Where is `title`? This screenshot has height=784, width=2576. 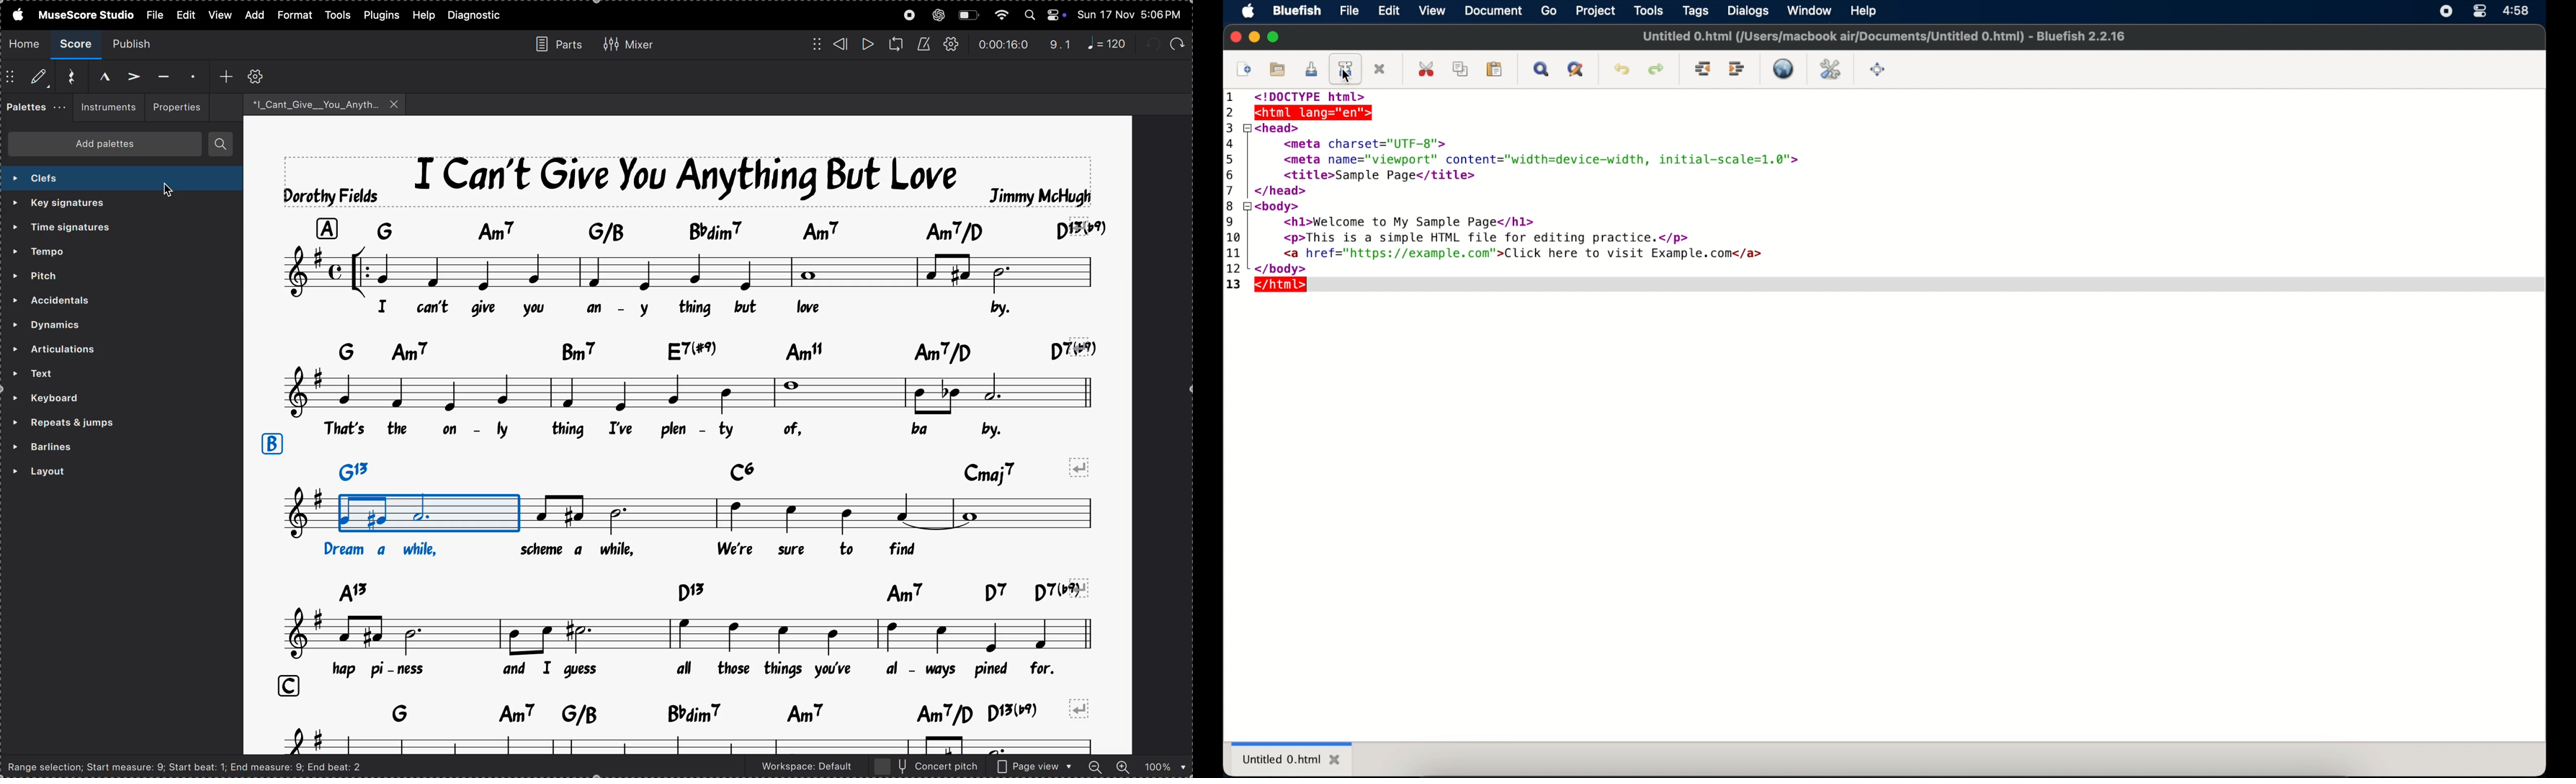 title is located at coordinates (689, 180).